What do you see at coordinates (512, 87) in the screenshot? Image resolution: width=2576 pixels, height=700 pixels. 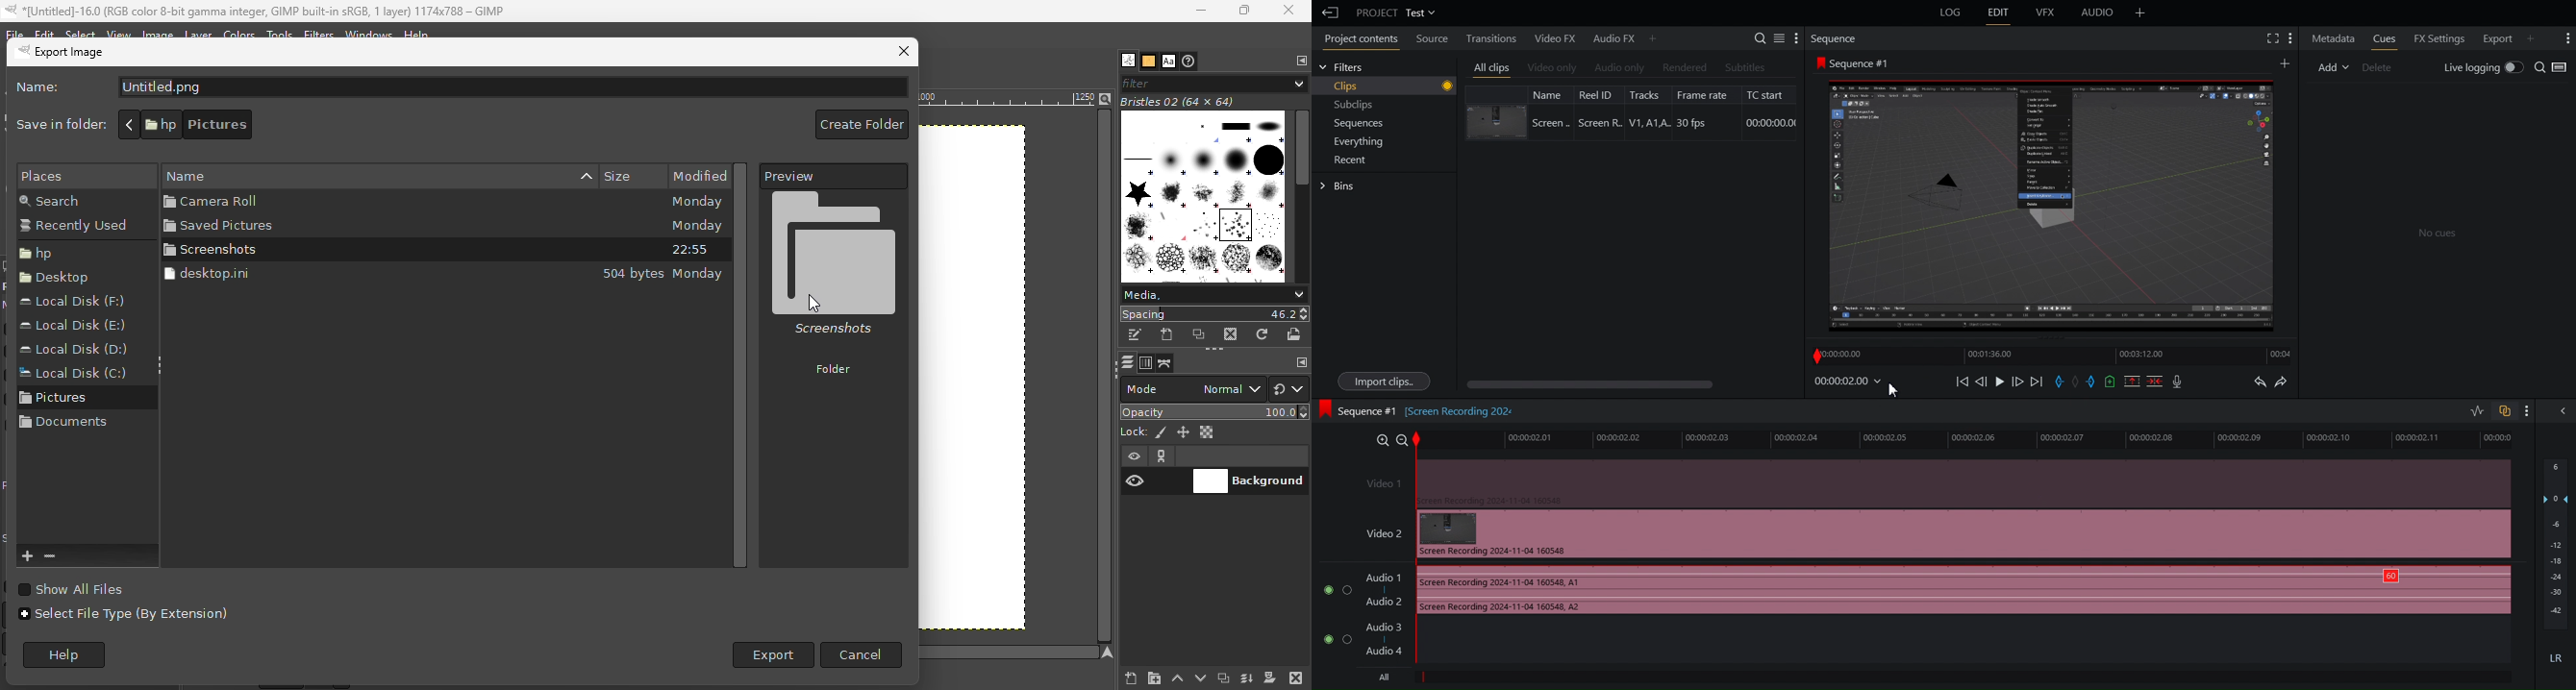 I see `Untitled.png` at bounding box center [512, 87].